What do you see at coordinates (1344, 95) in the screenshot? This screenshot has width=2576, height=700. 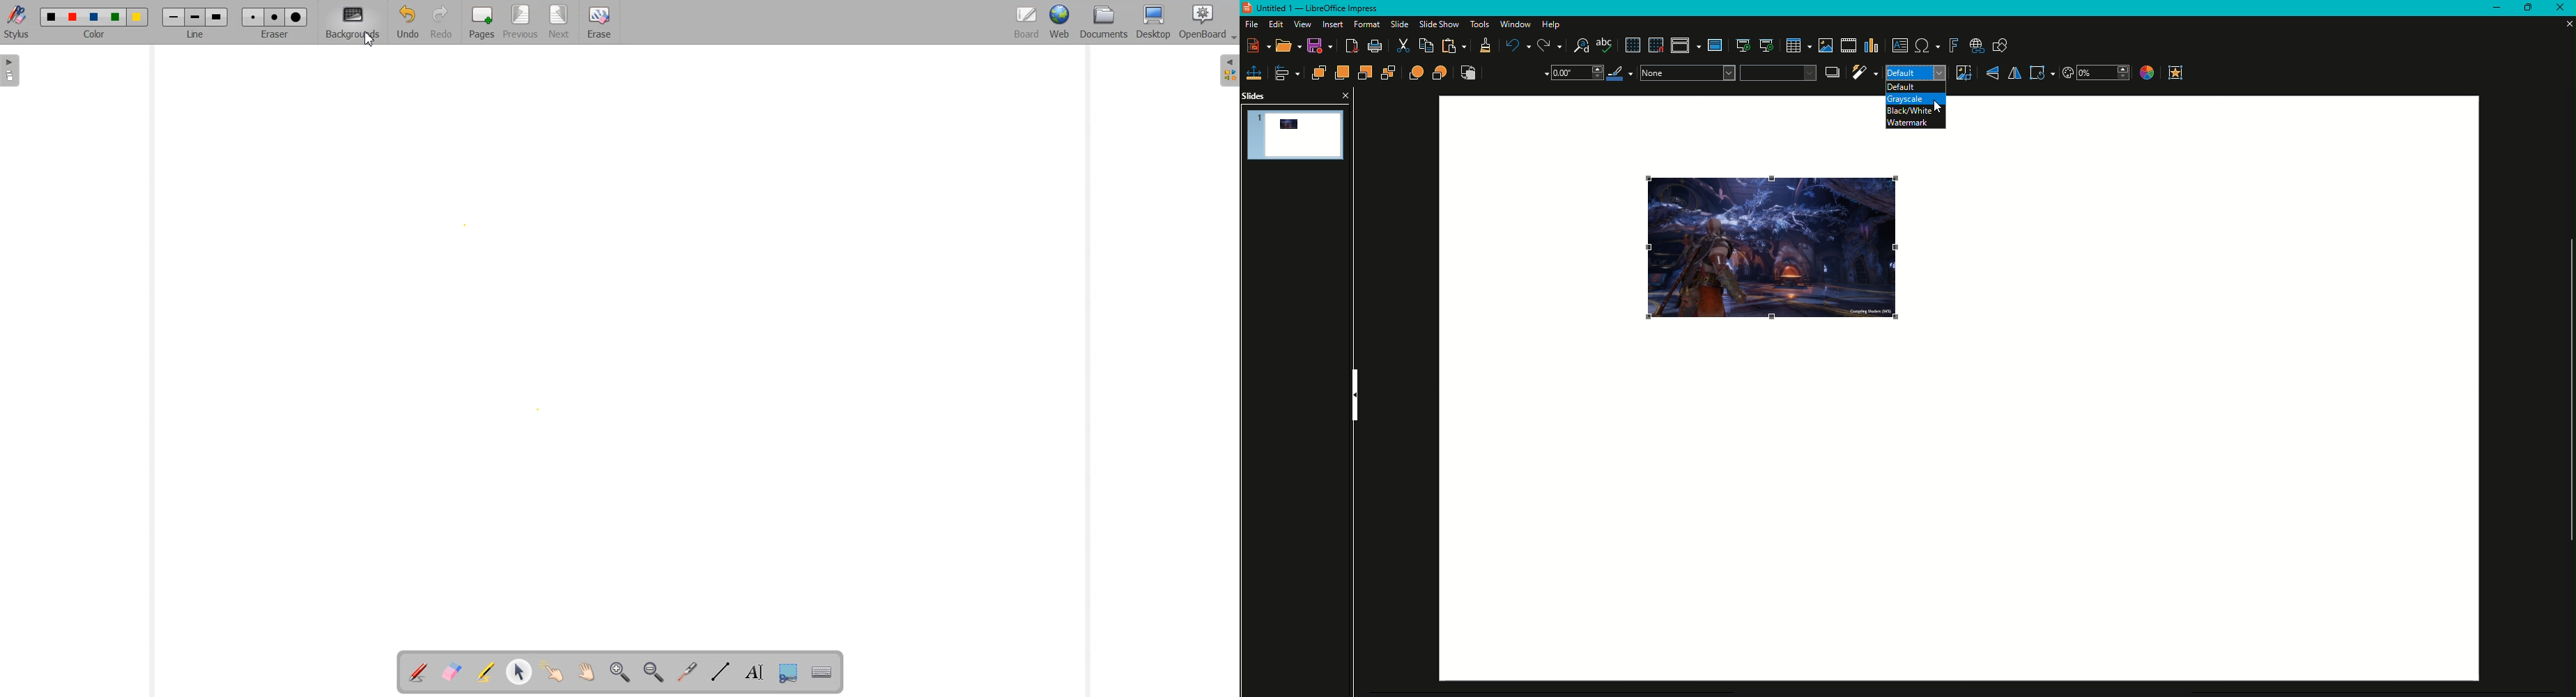 I see `Close` at bounding box center [1344, 95].